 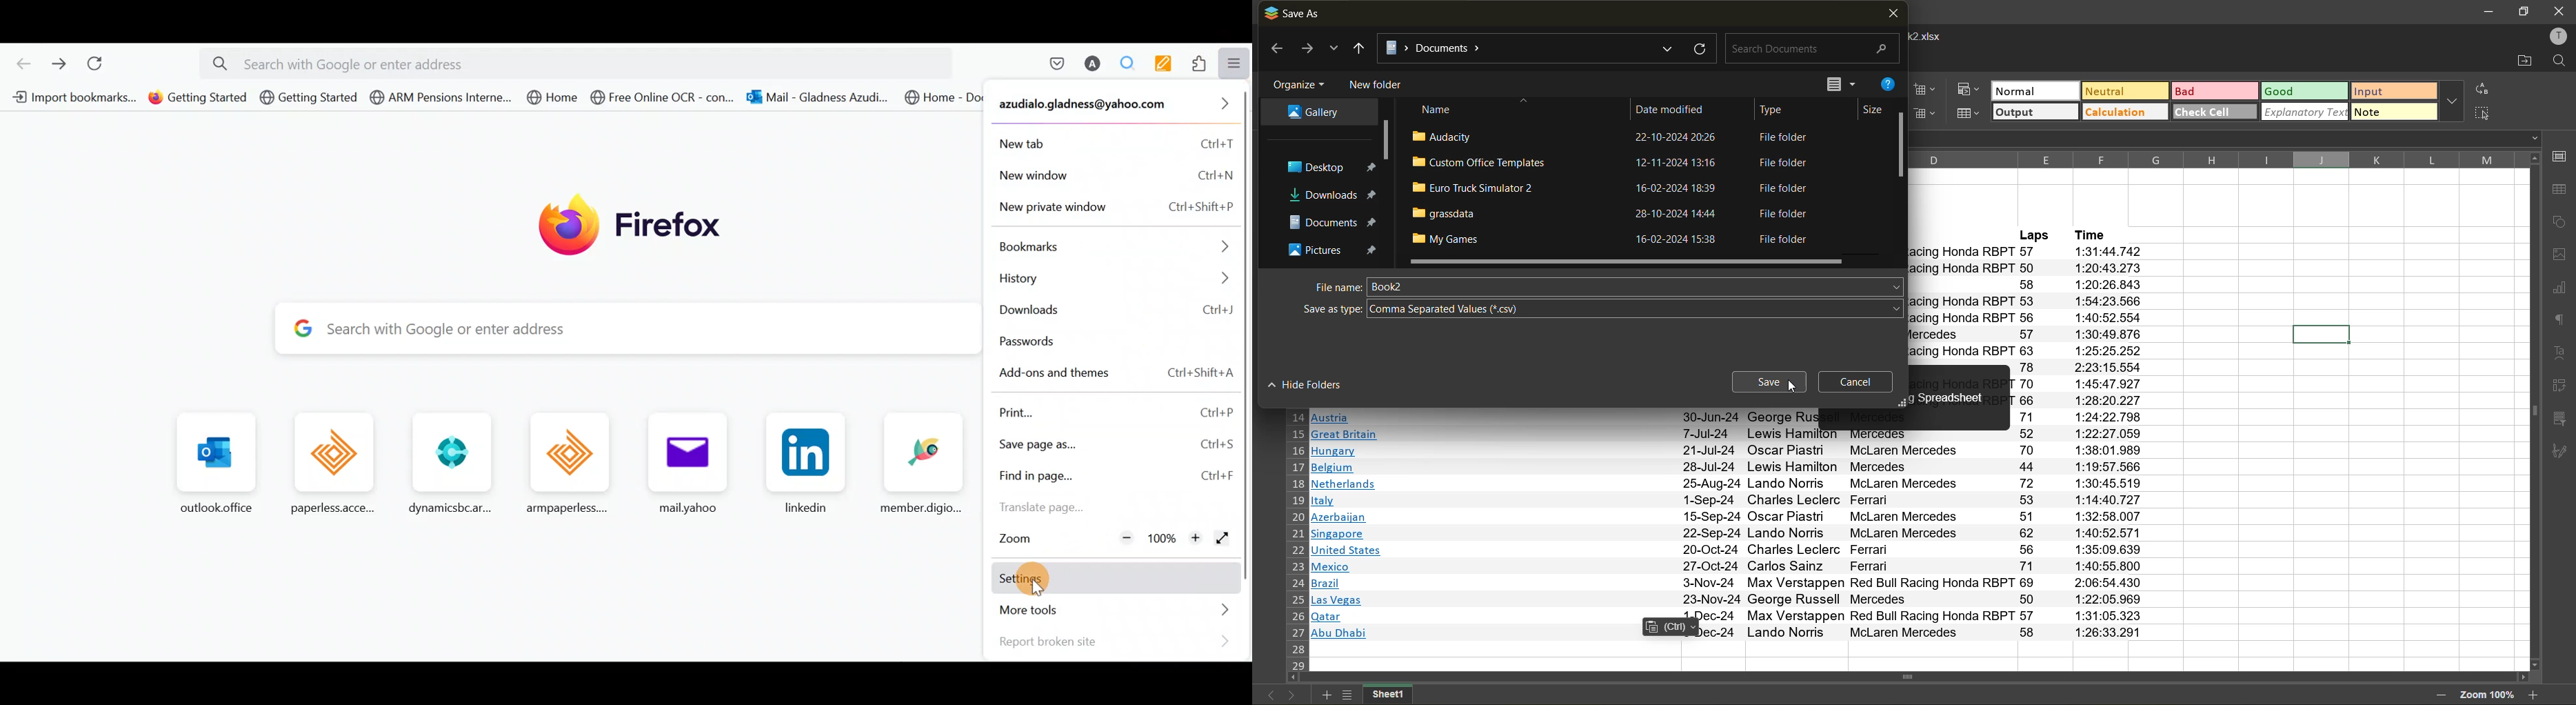 I want to click on select all, so click(x=2486, y=115).